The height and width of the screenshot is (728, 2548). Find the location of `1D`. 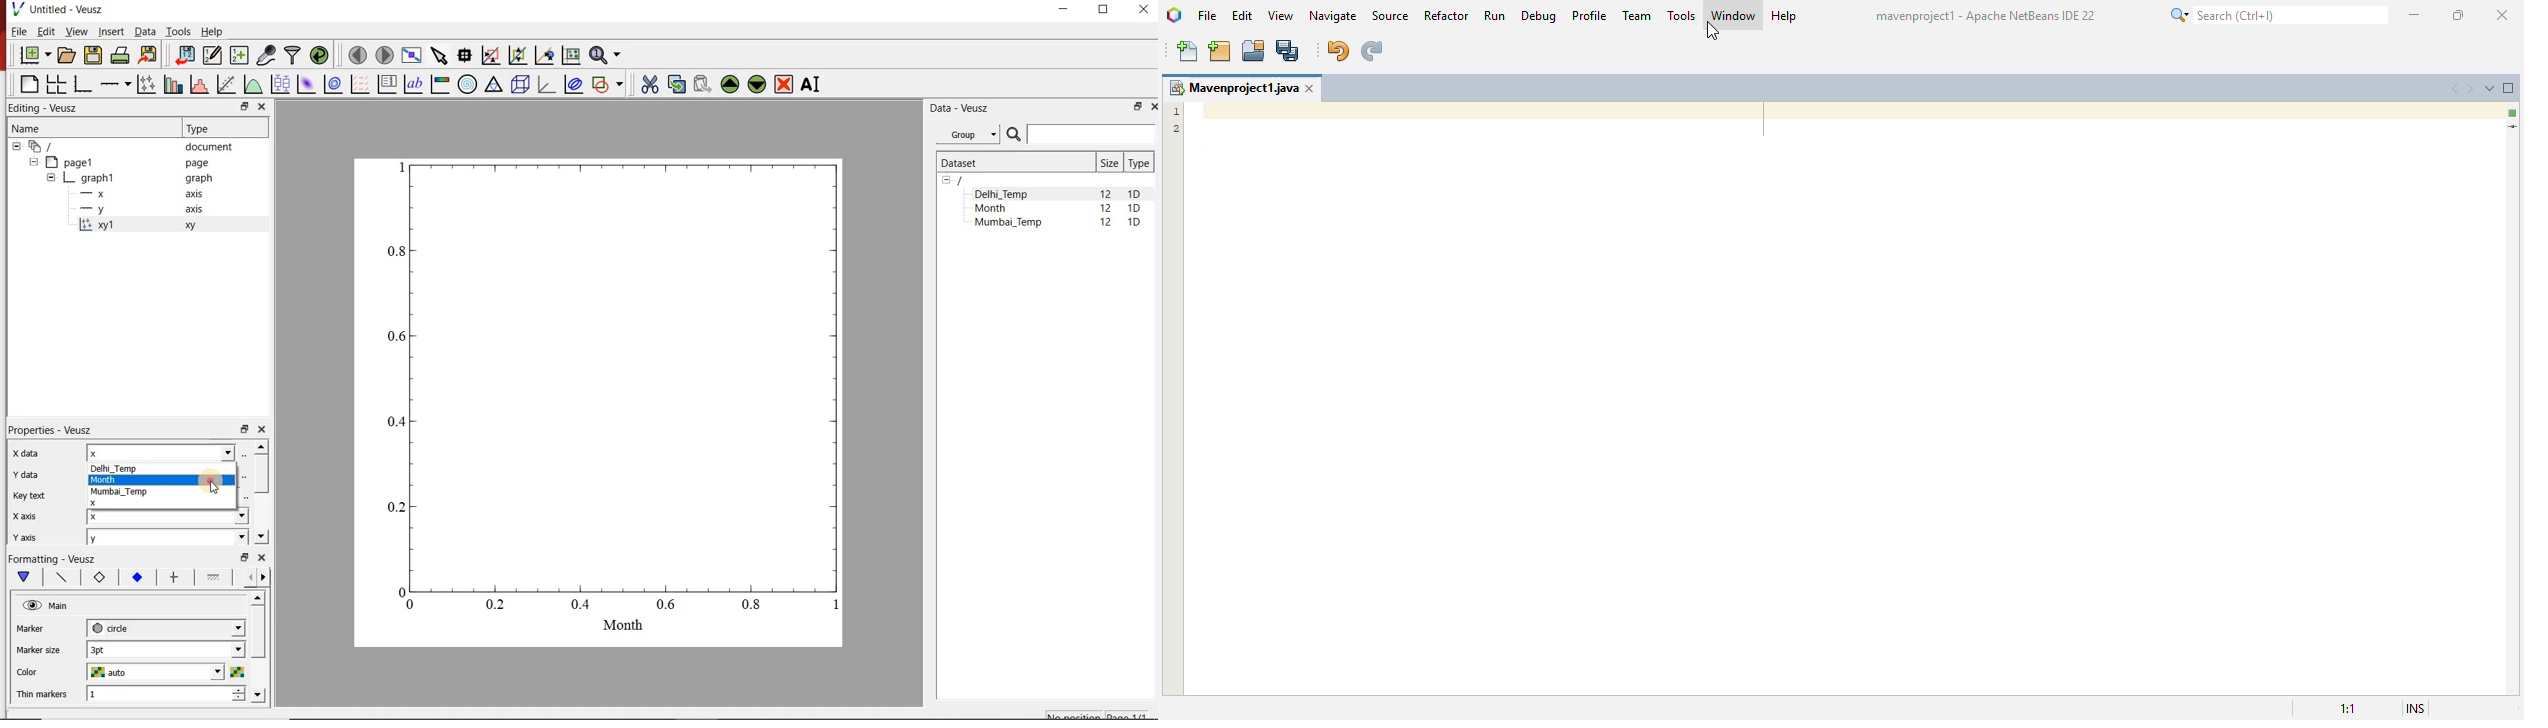

1D is located at coordinates (1134, 209).